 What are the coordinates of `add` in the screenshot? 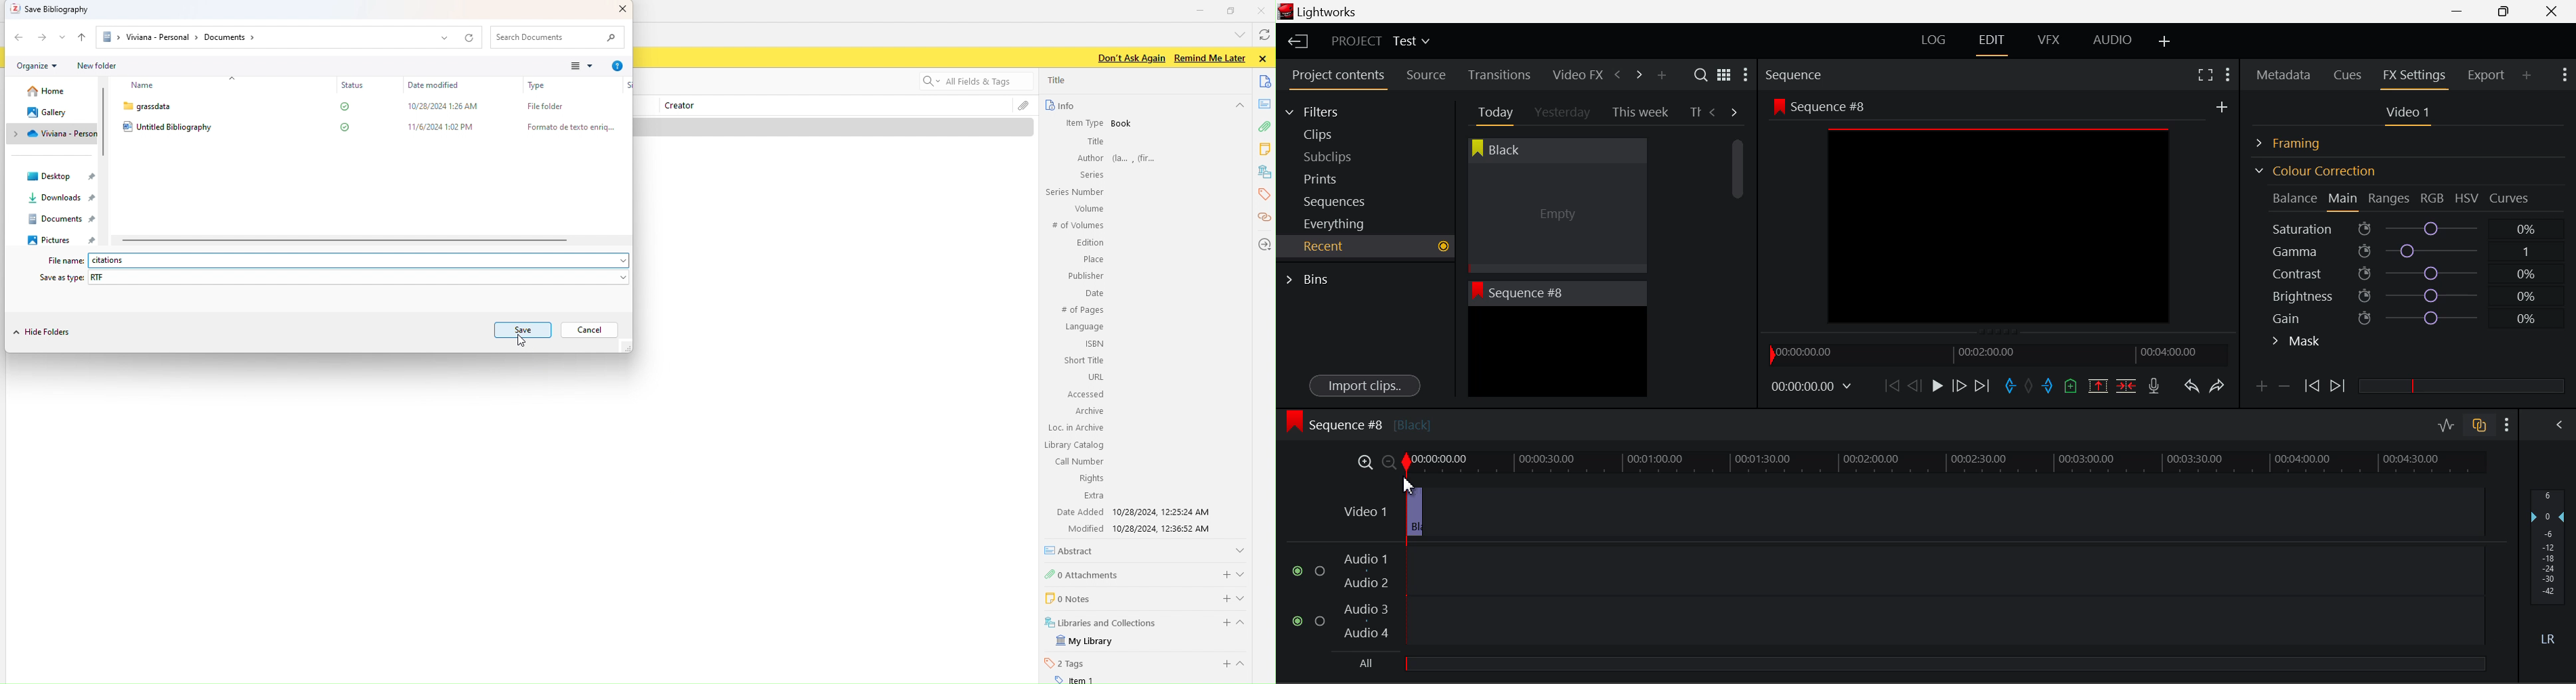 It's located at (1224, 664).